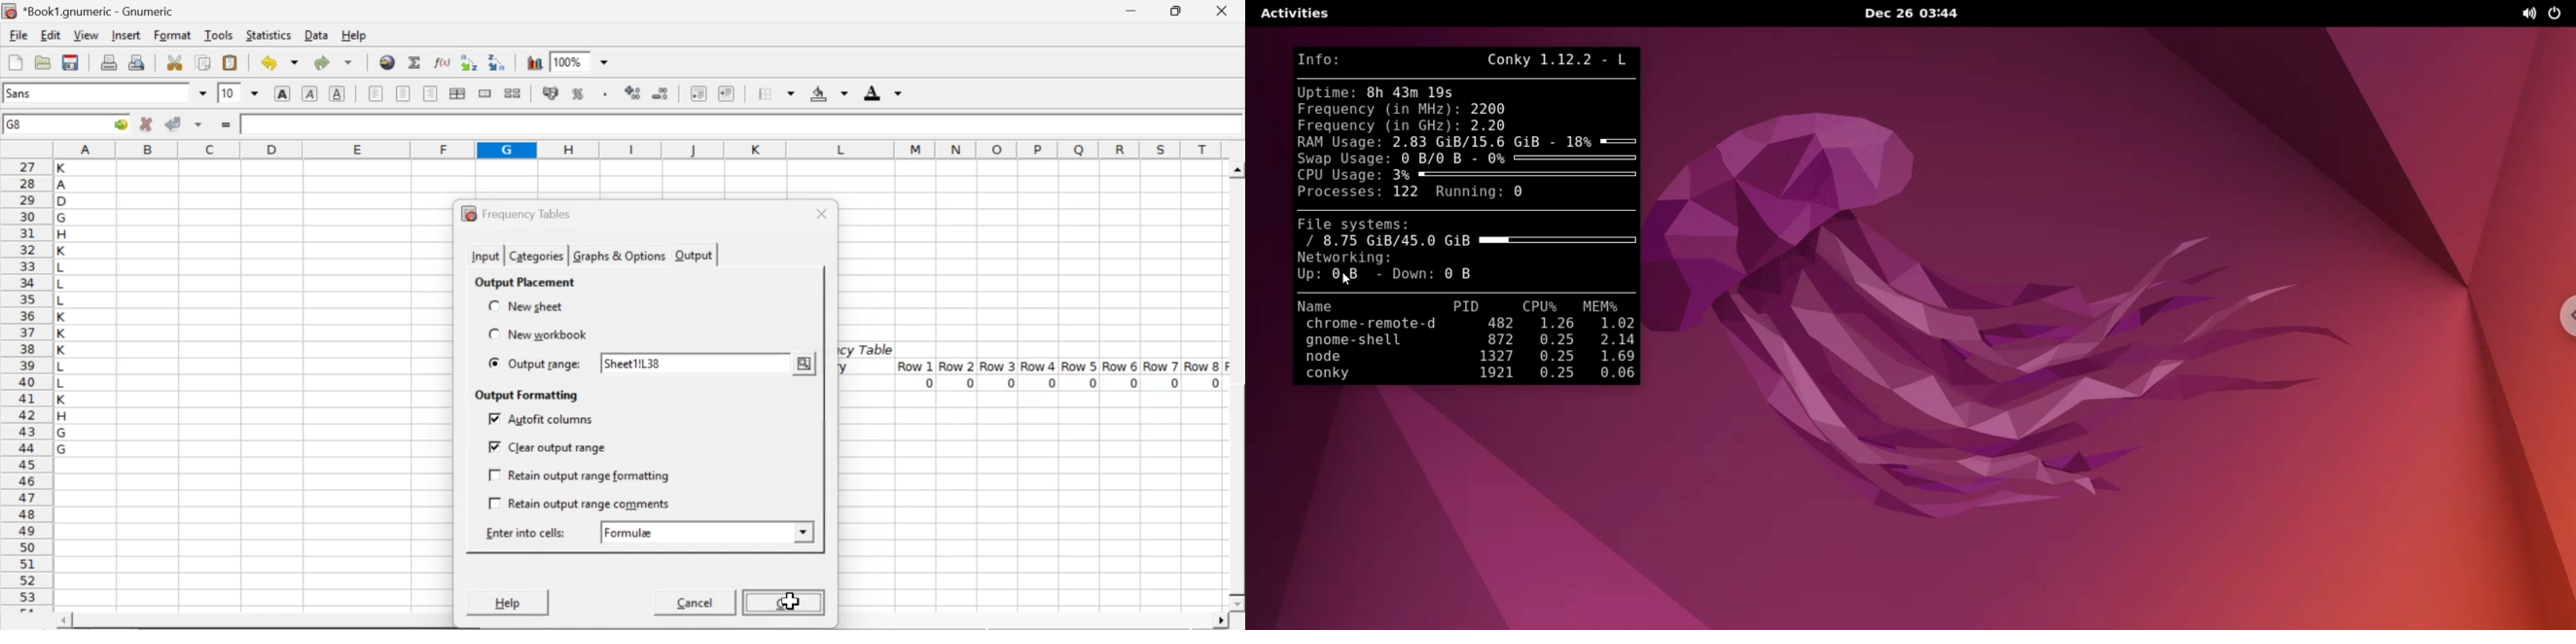 This screenshot has width=2576, height=644. Describe the element at coordinates (278, 63) in the screenshot. I see `undo` at that location.